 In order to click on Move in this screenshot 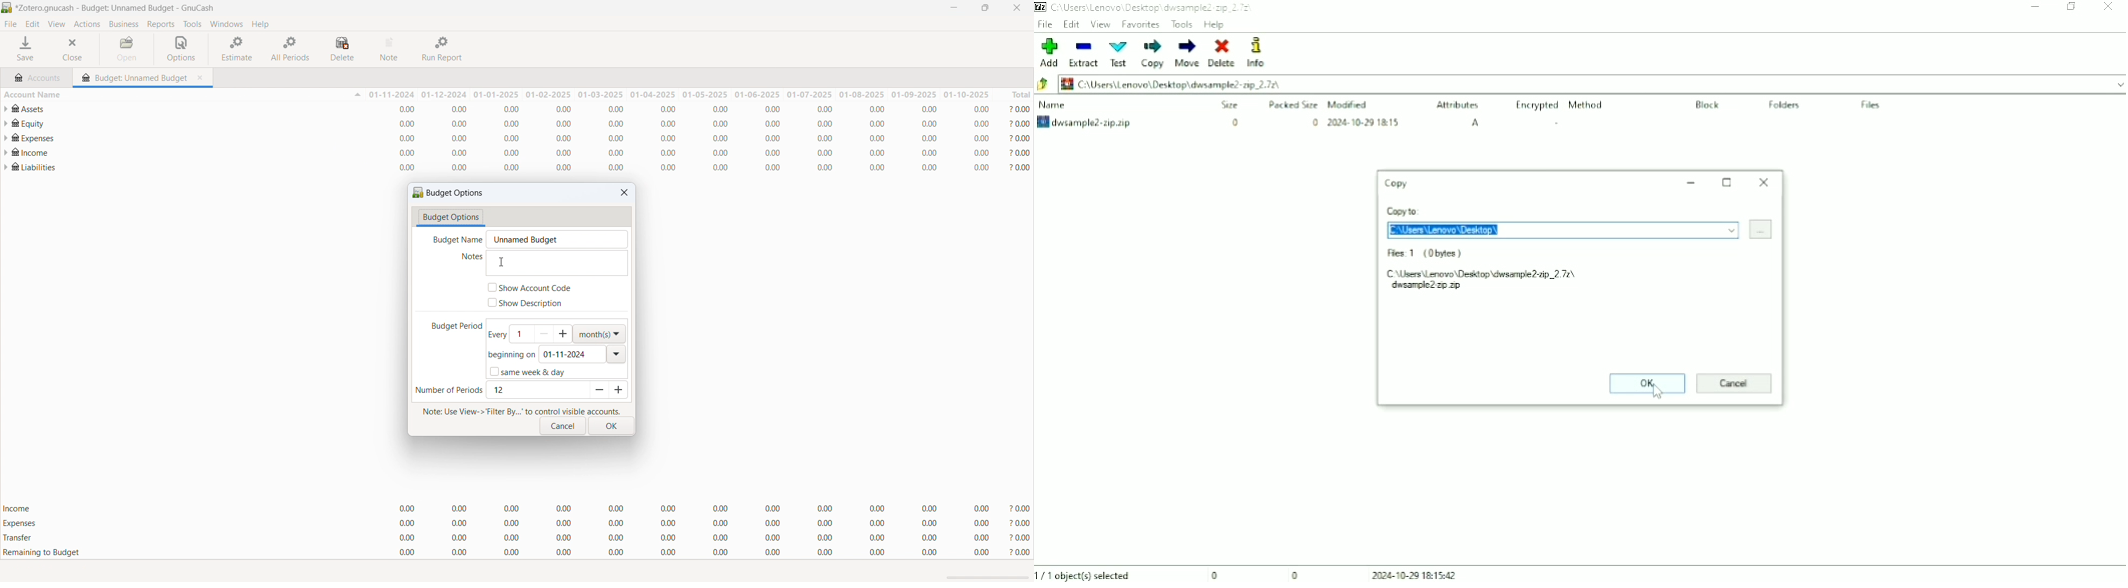, I will do `click(1186, 53)`.